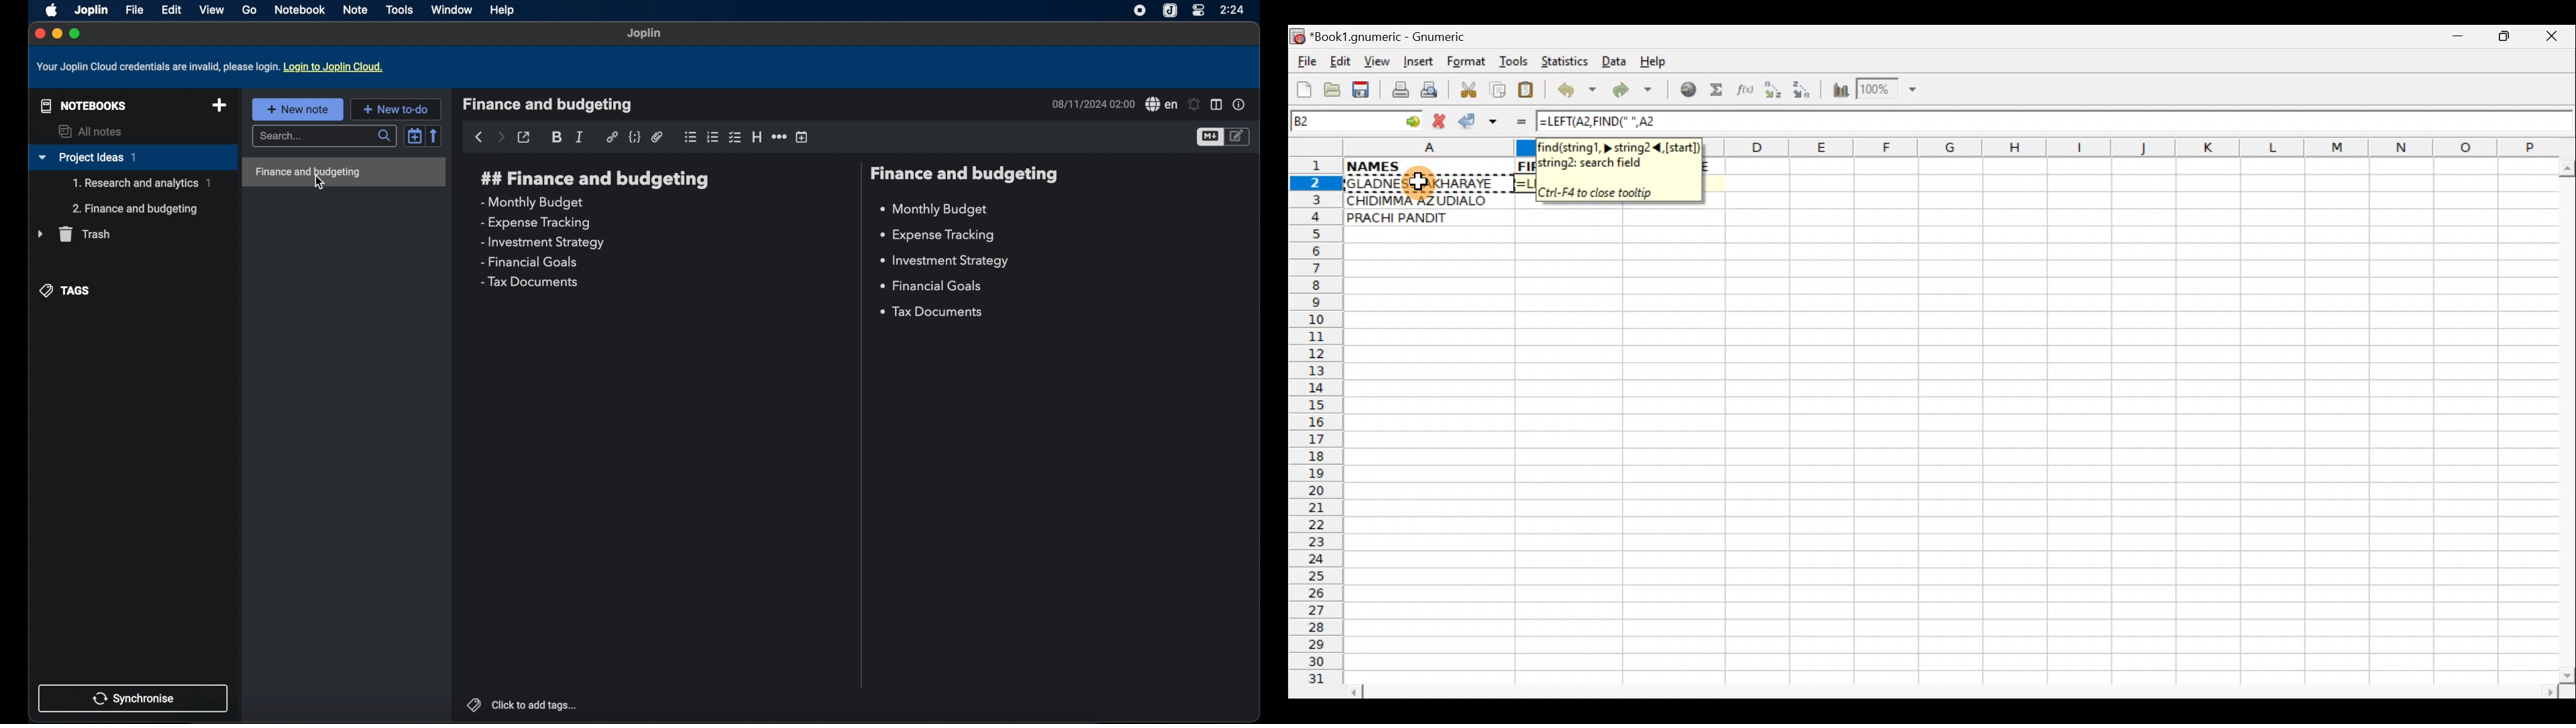  I want to click on click to add tags, so click(521, 704).